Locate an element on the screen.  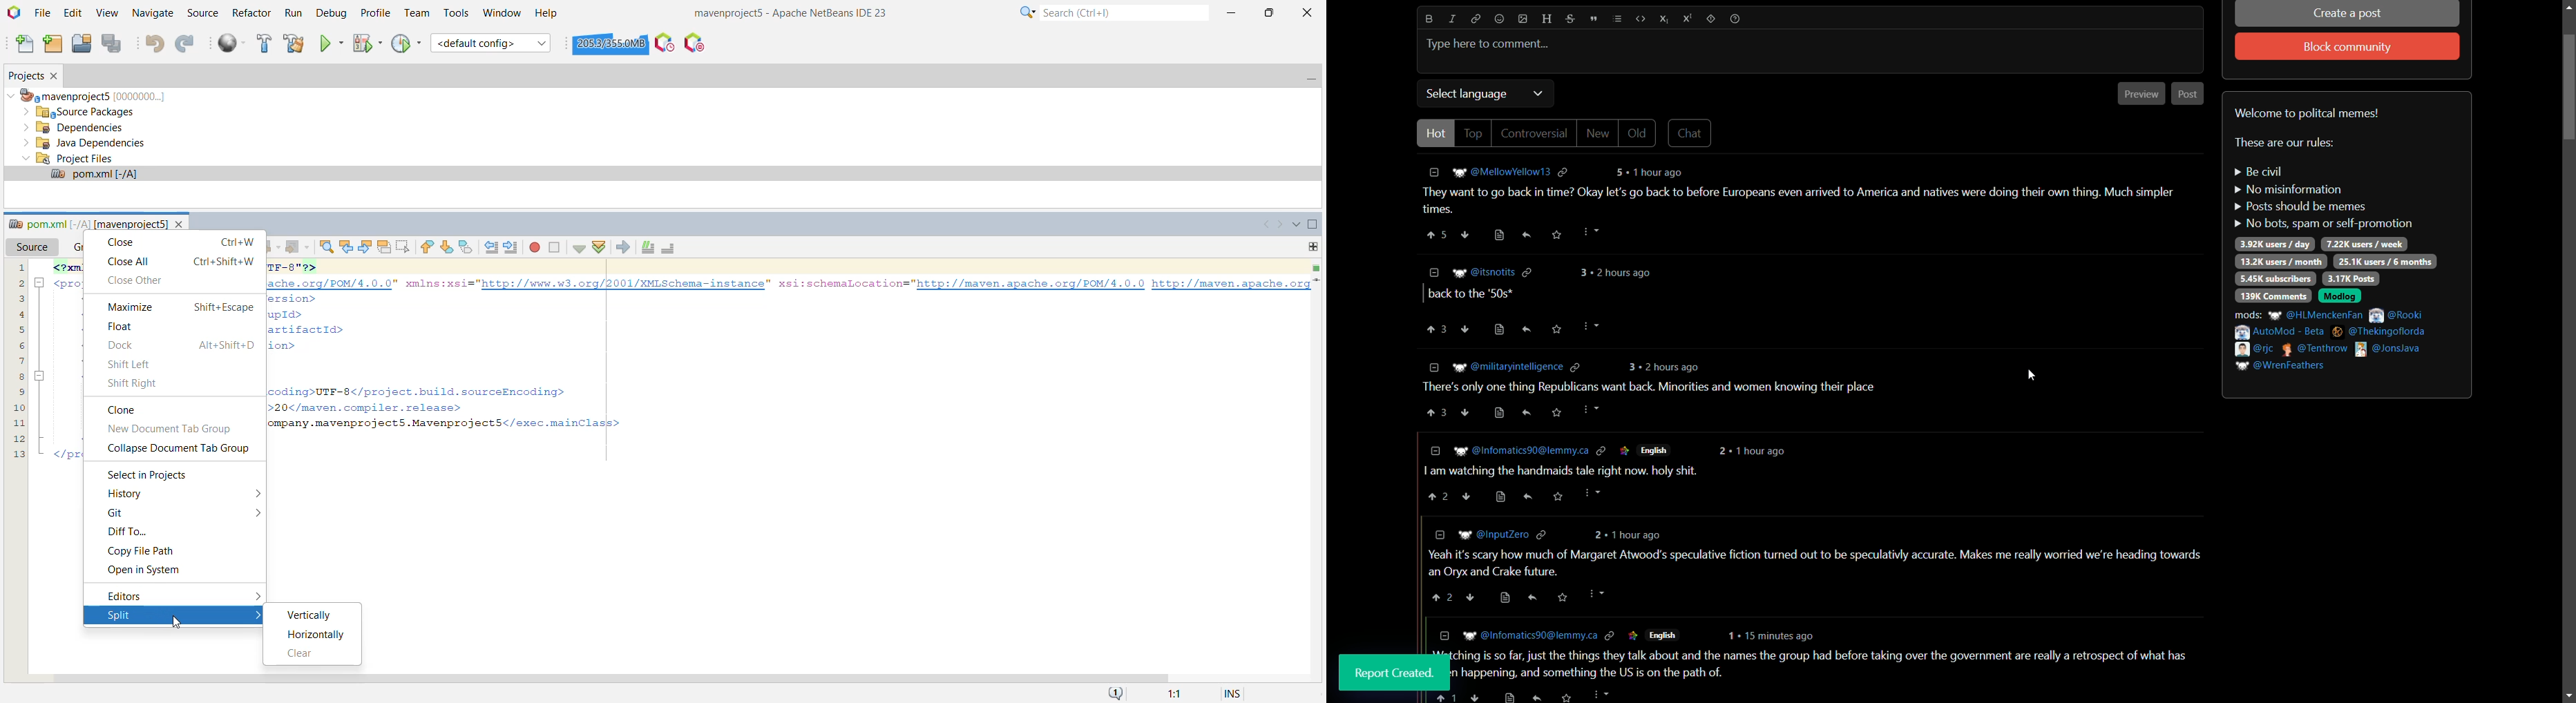
Check File is located at coordinates (579, 249).